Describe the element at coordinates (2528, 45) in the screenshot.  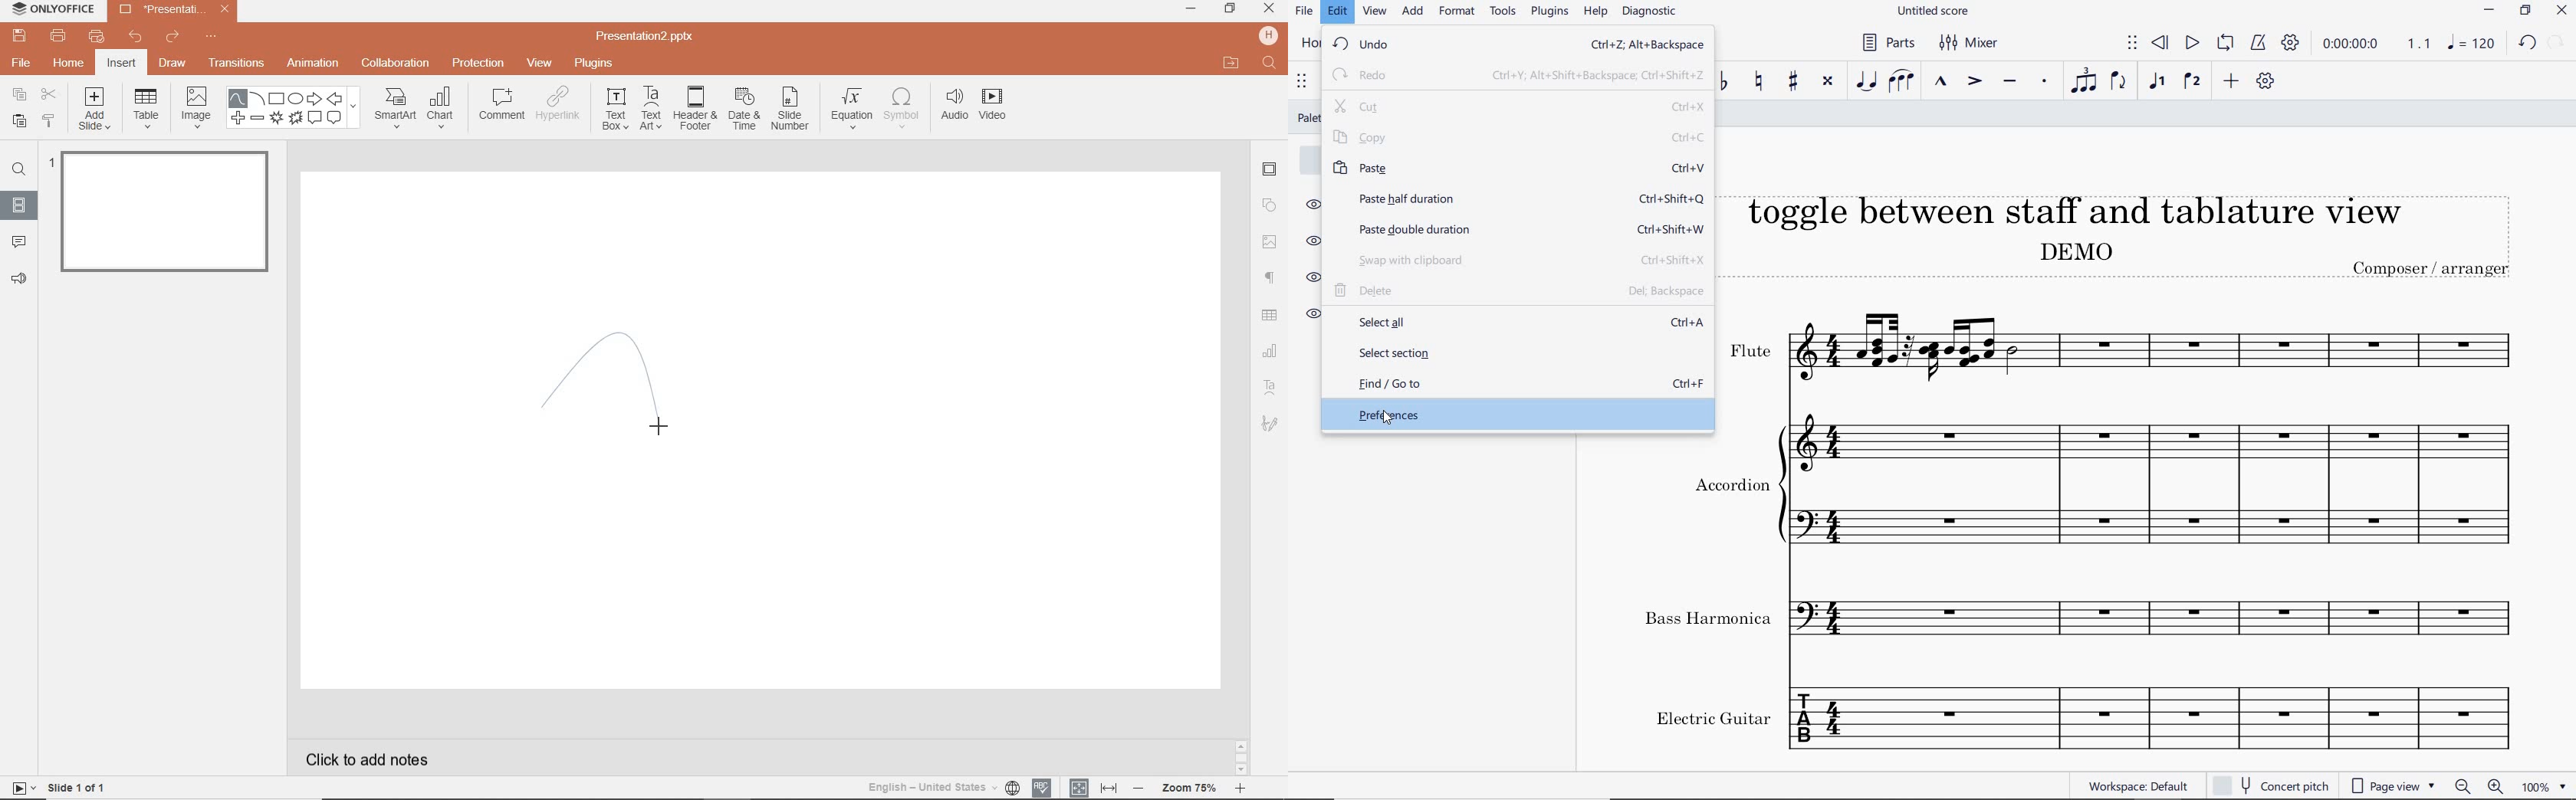
I see `UNDO` at that location.